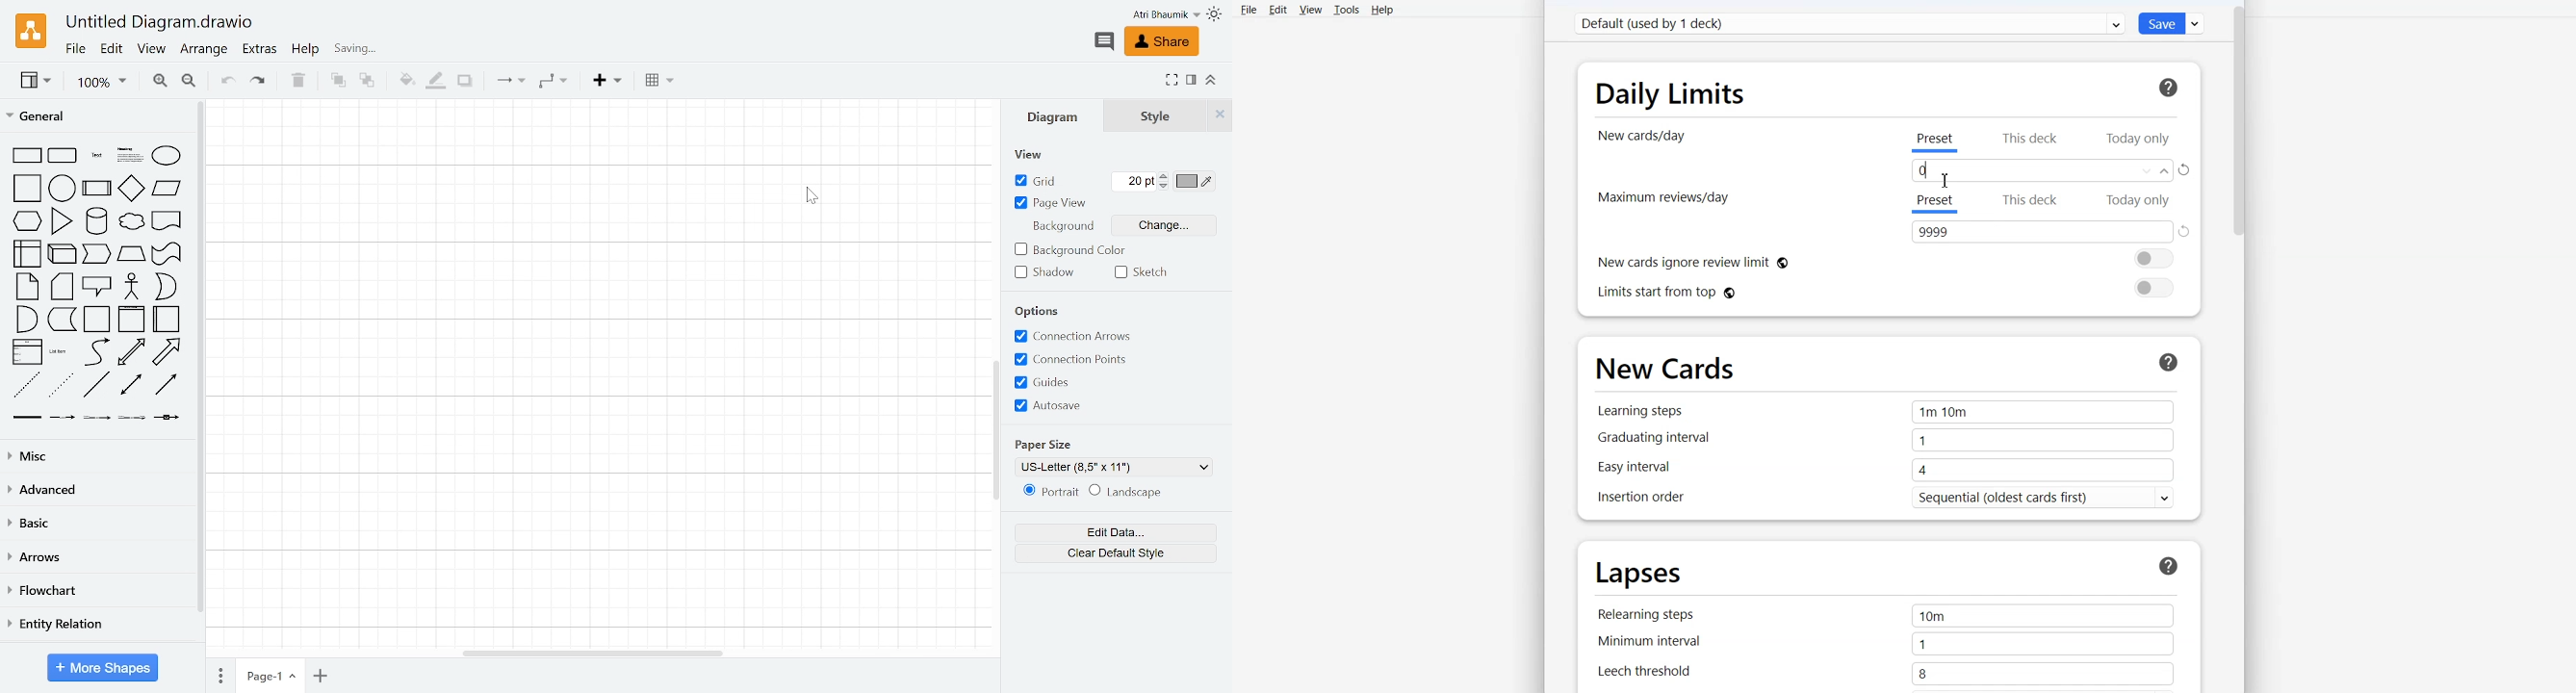 This screenshot has width=2576, height=700. Describe the element at coordinates (2138, 140) in the screenshot. I see `Today only` at that location.